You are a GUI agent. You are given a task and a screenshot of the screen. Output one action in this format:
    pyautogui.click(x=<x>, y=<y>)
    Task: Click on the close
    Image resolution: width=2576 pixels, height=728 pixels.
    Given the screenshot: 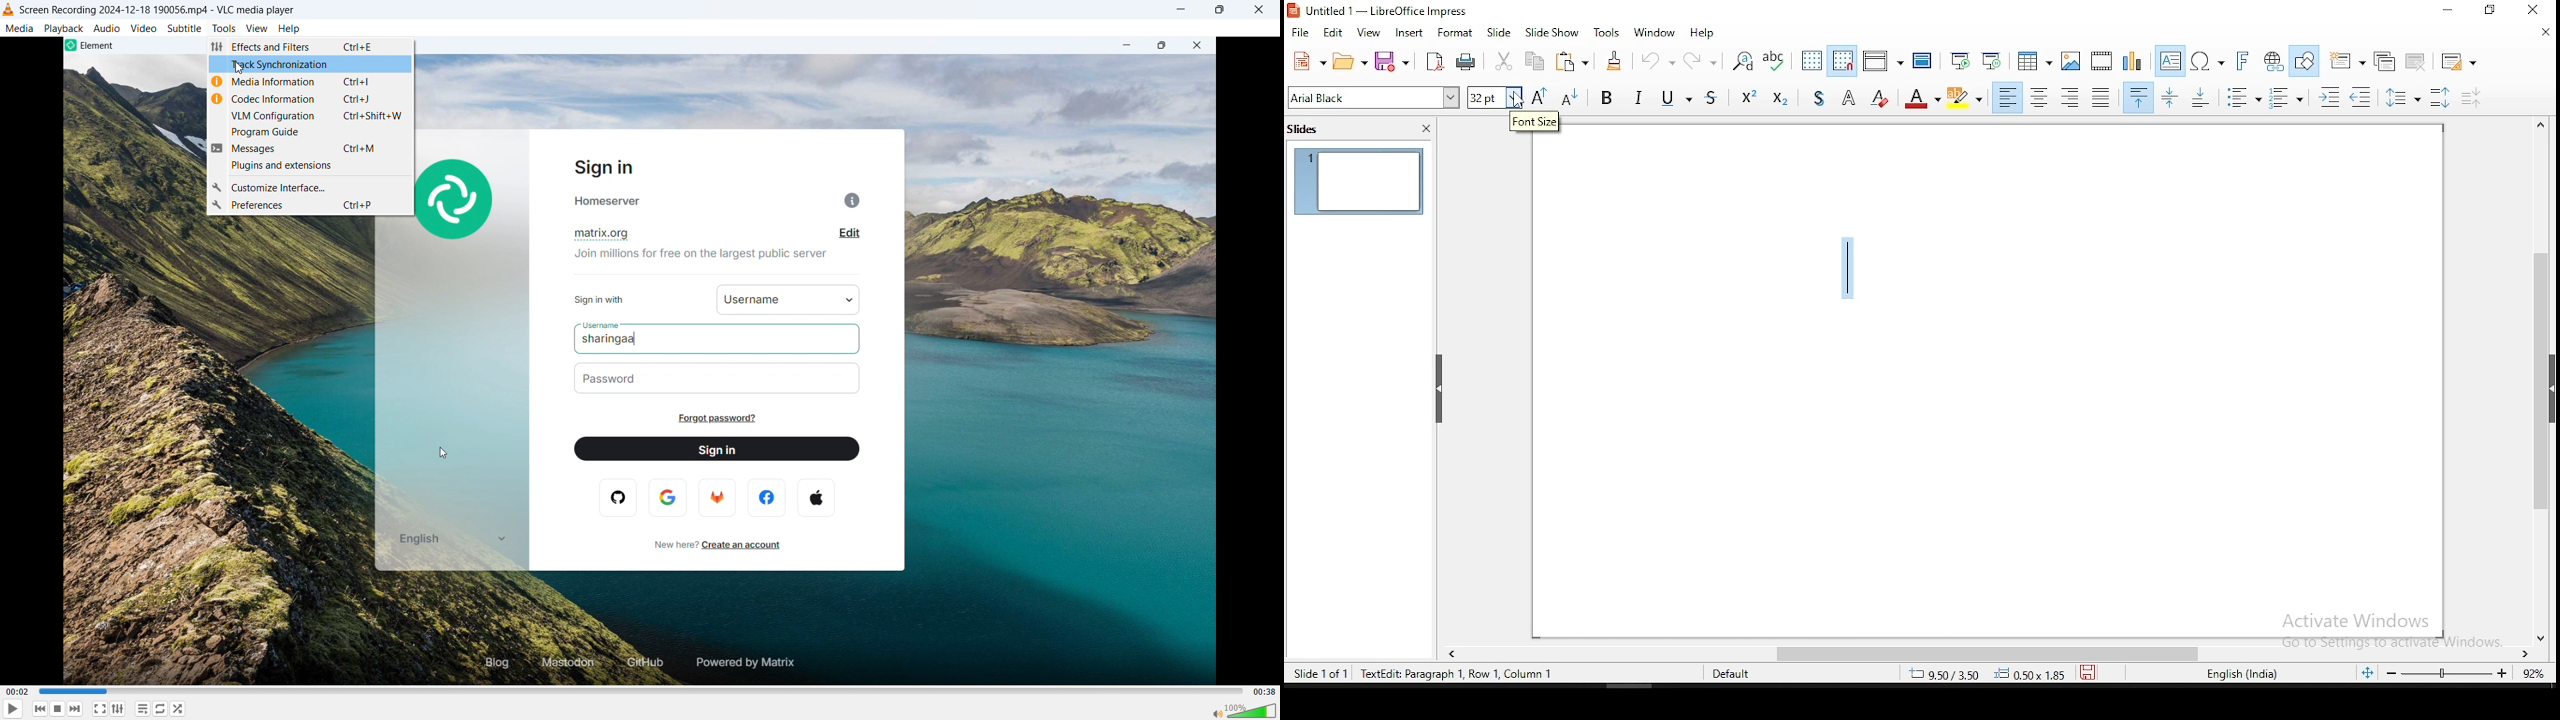 What is the action you would take?
    pyautogui.click(x=1193, y=46)
    